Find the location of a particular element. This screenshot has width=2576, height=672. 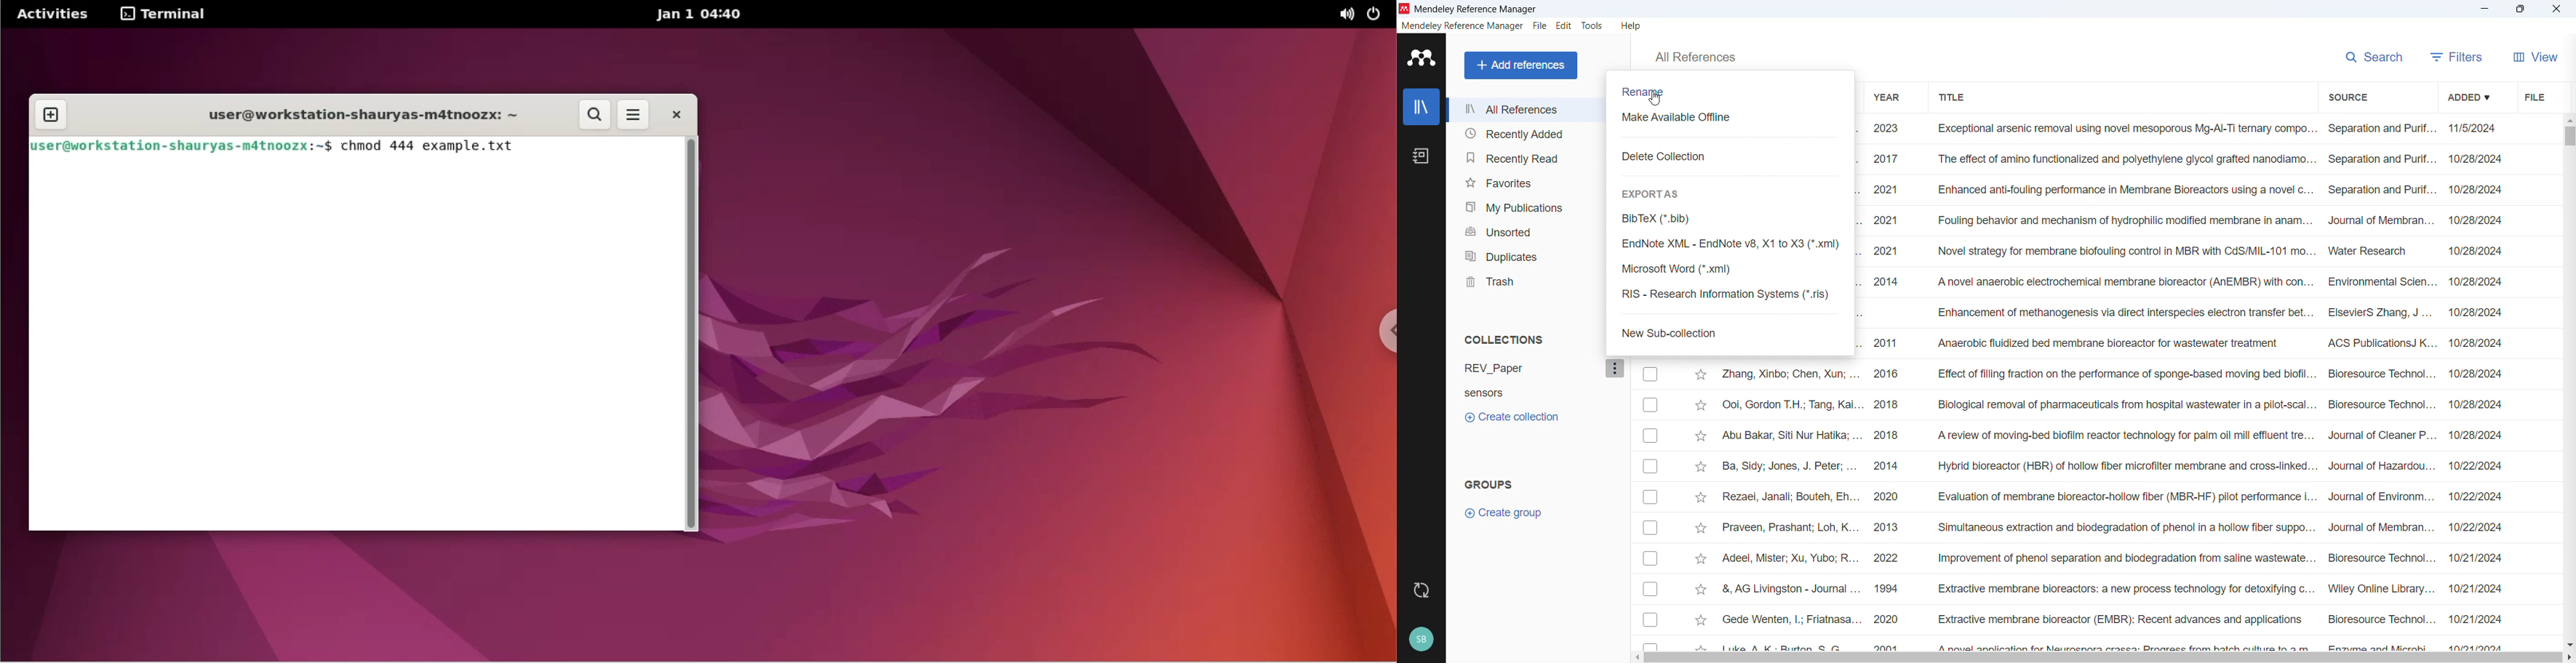

Star mark respective publication is located at coordinates (1700, 405).